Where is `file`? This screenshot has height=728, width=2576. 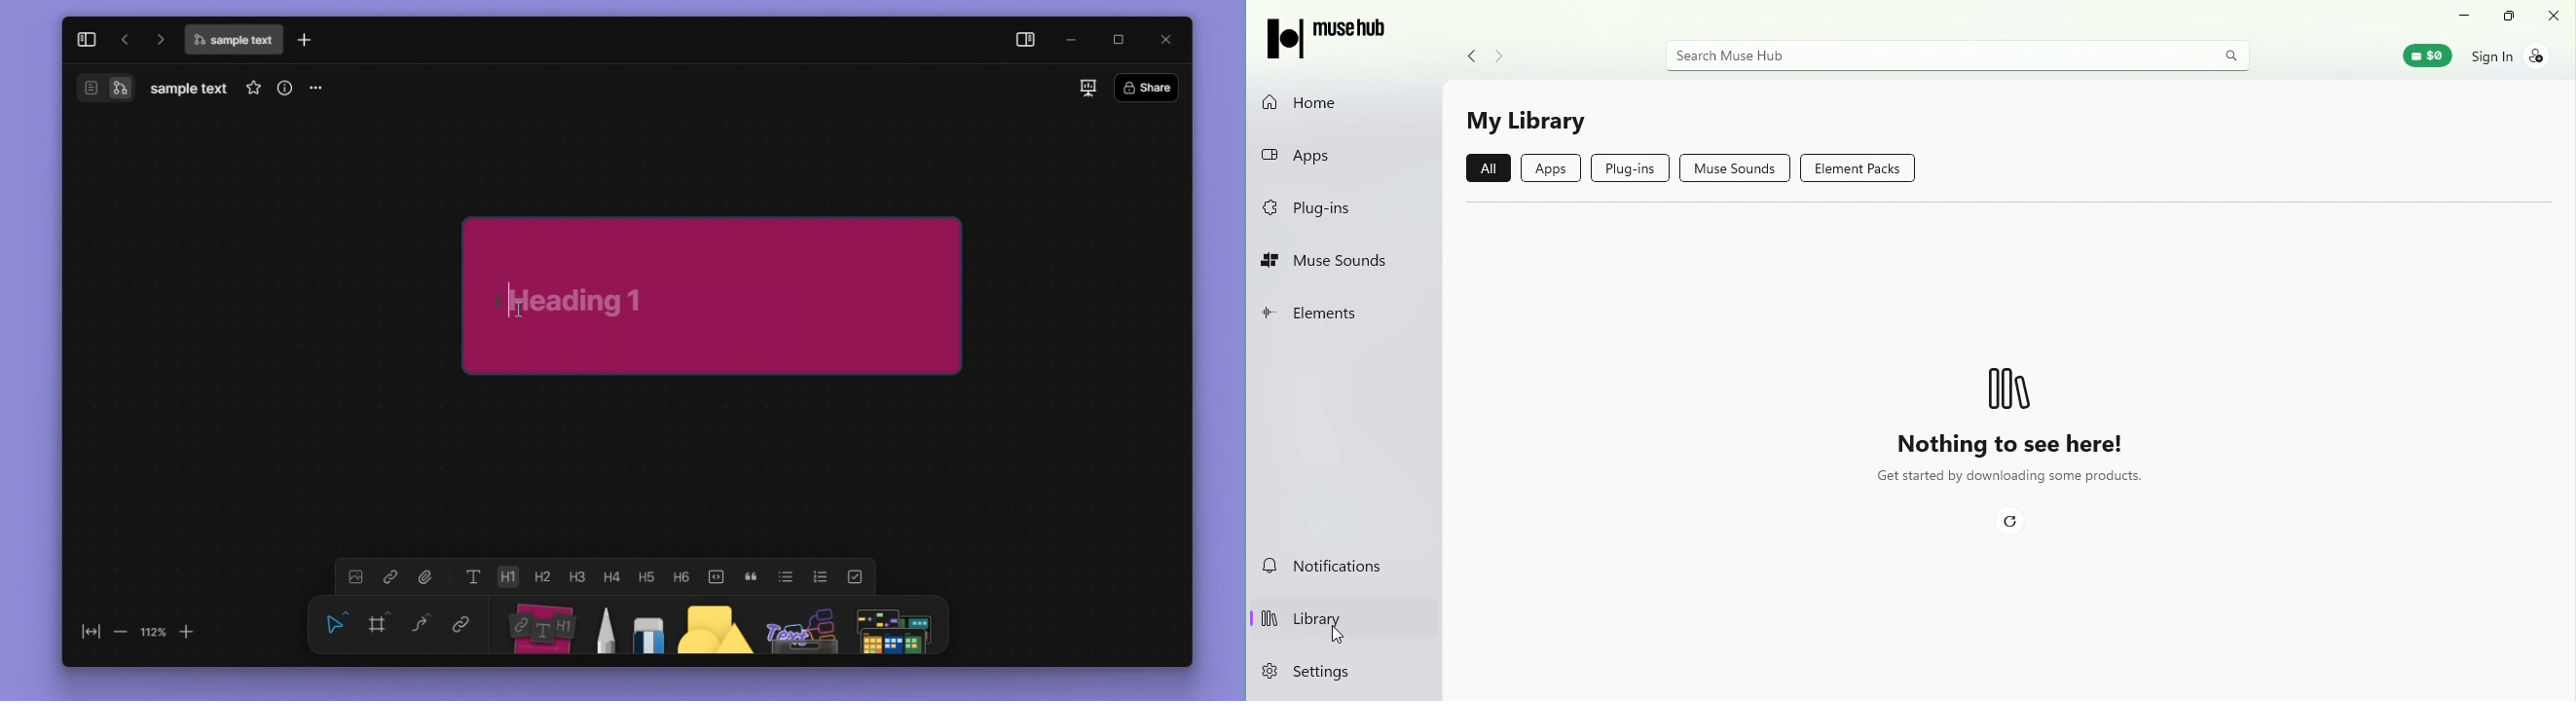
file is located at coordinates (426, 576).